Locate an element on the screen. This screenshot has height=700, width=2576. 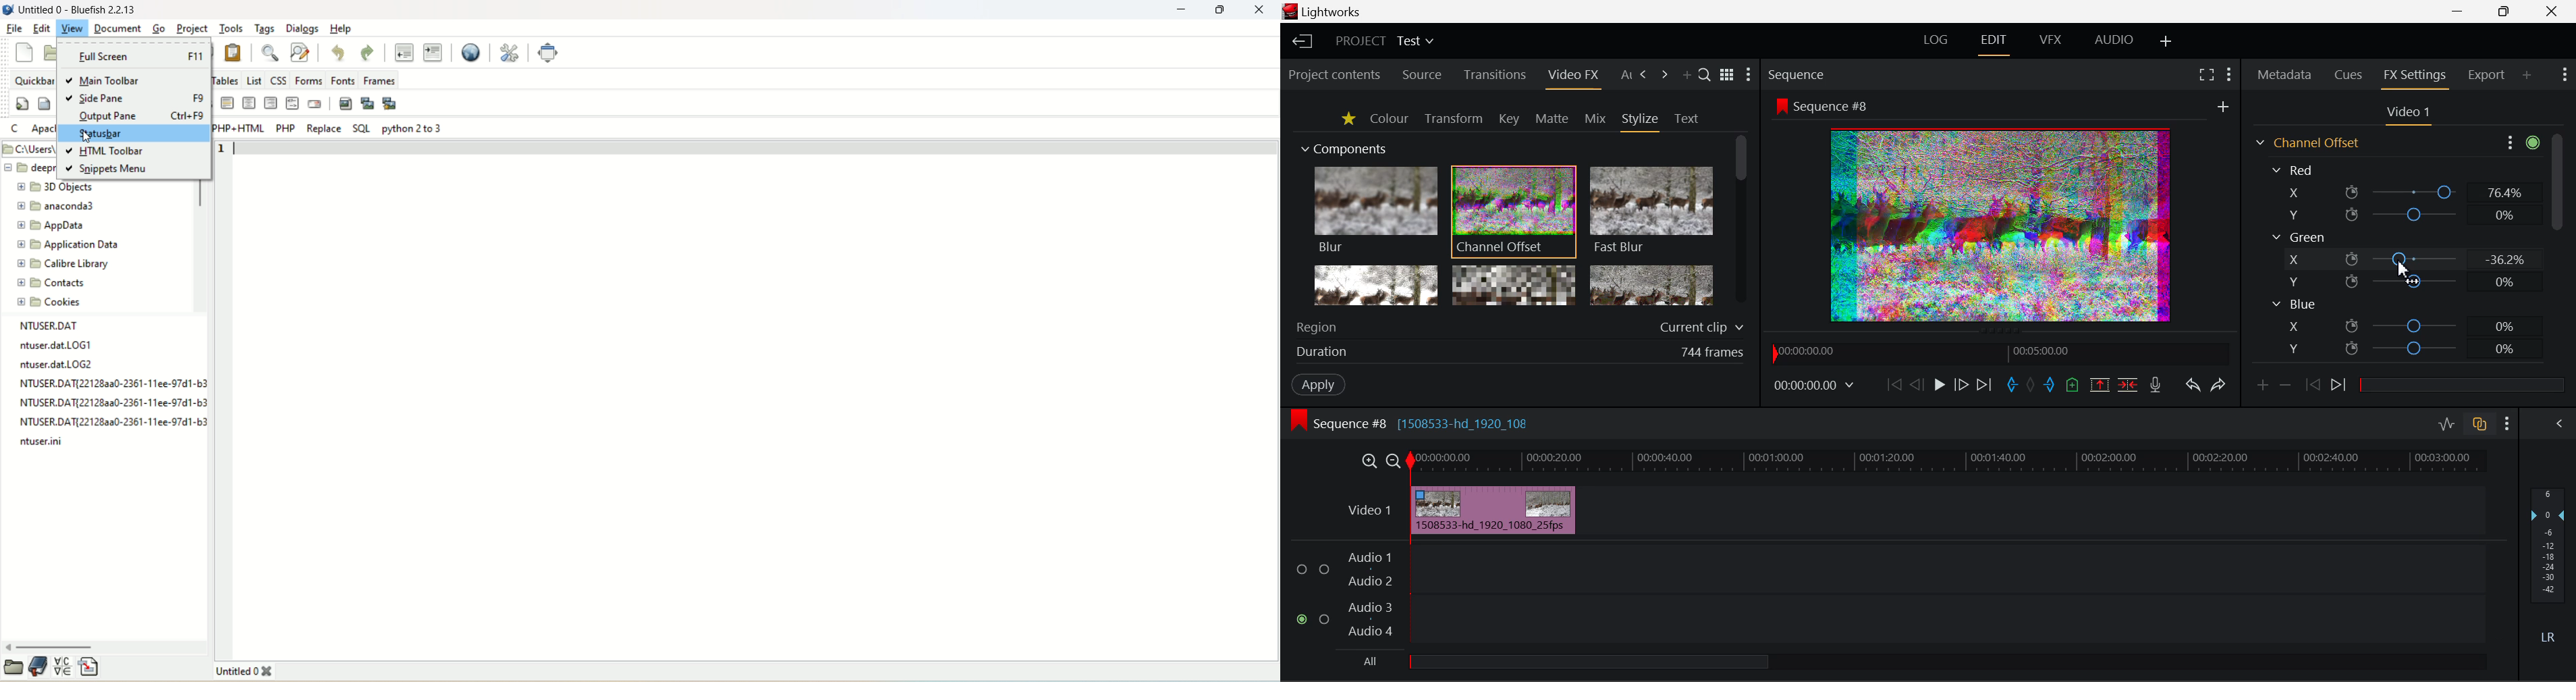
Mix is located at coordinates (1596, 120).